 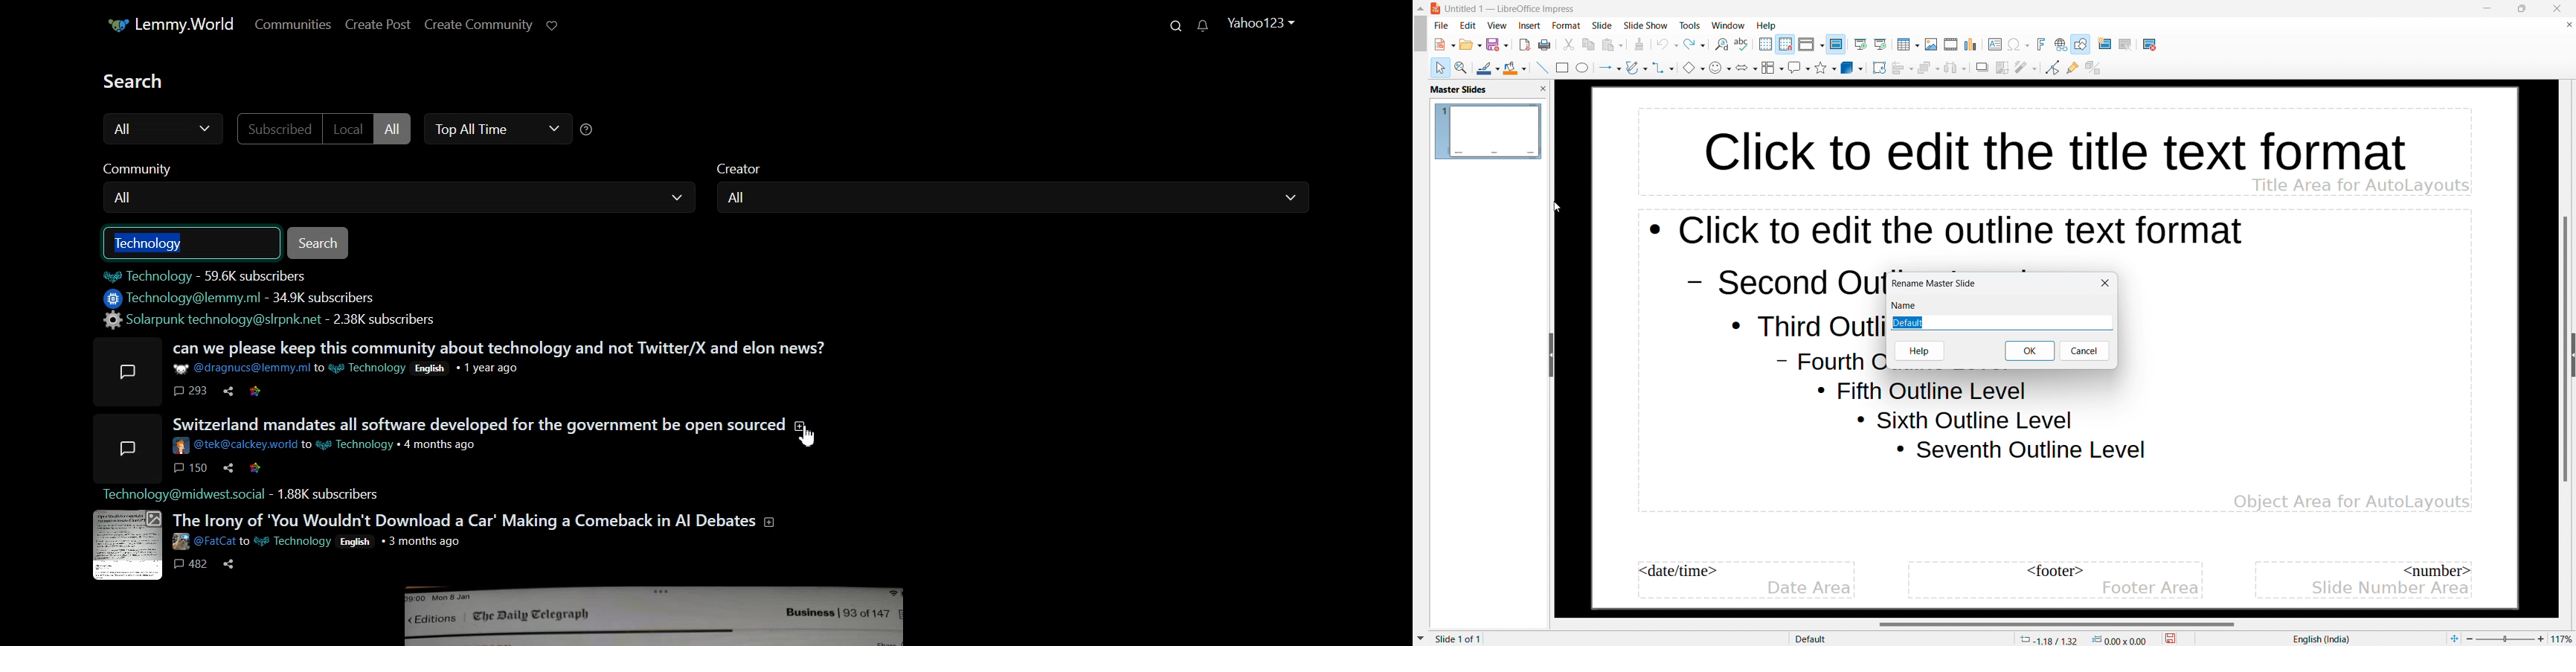 I want to click on show gluepoint functions, so click(x=2073, y=68).